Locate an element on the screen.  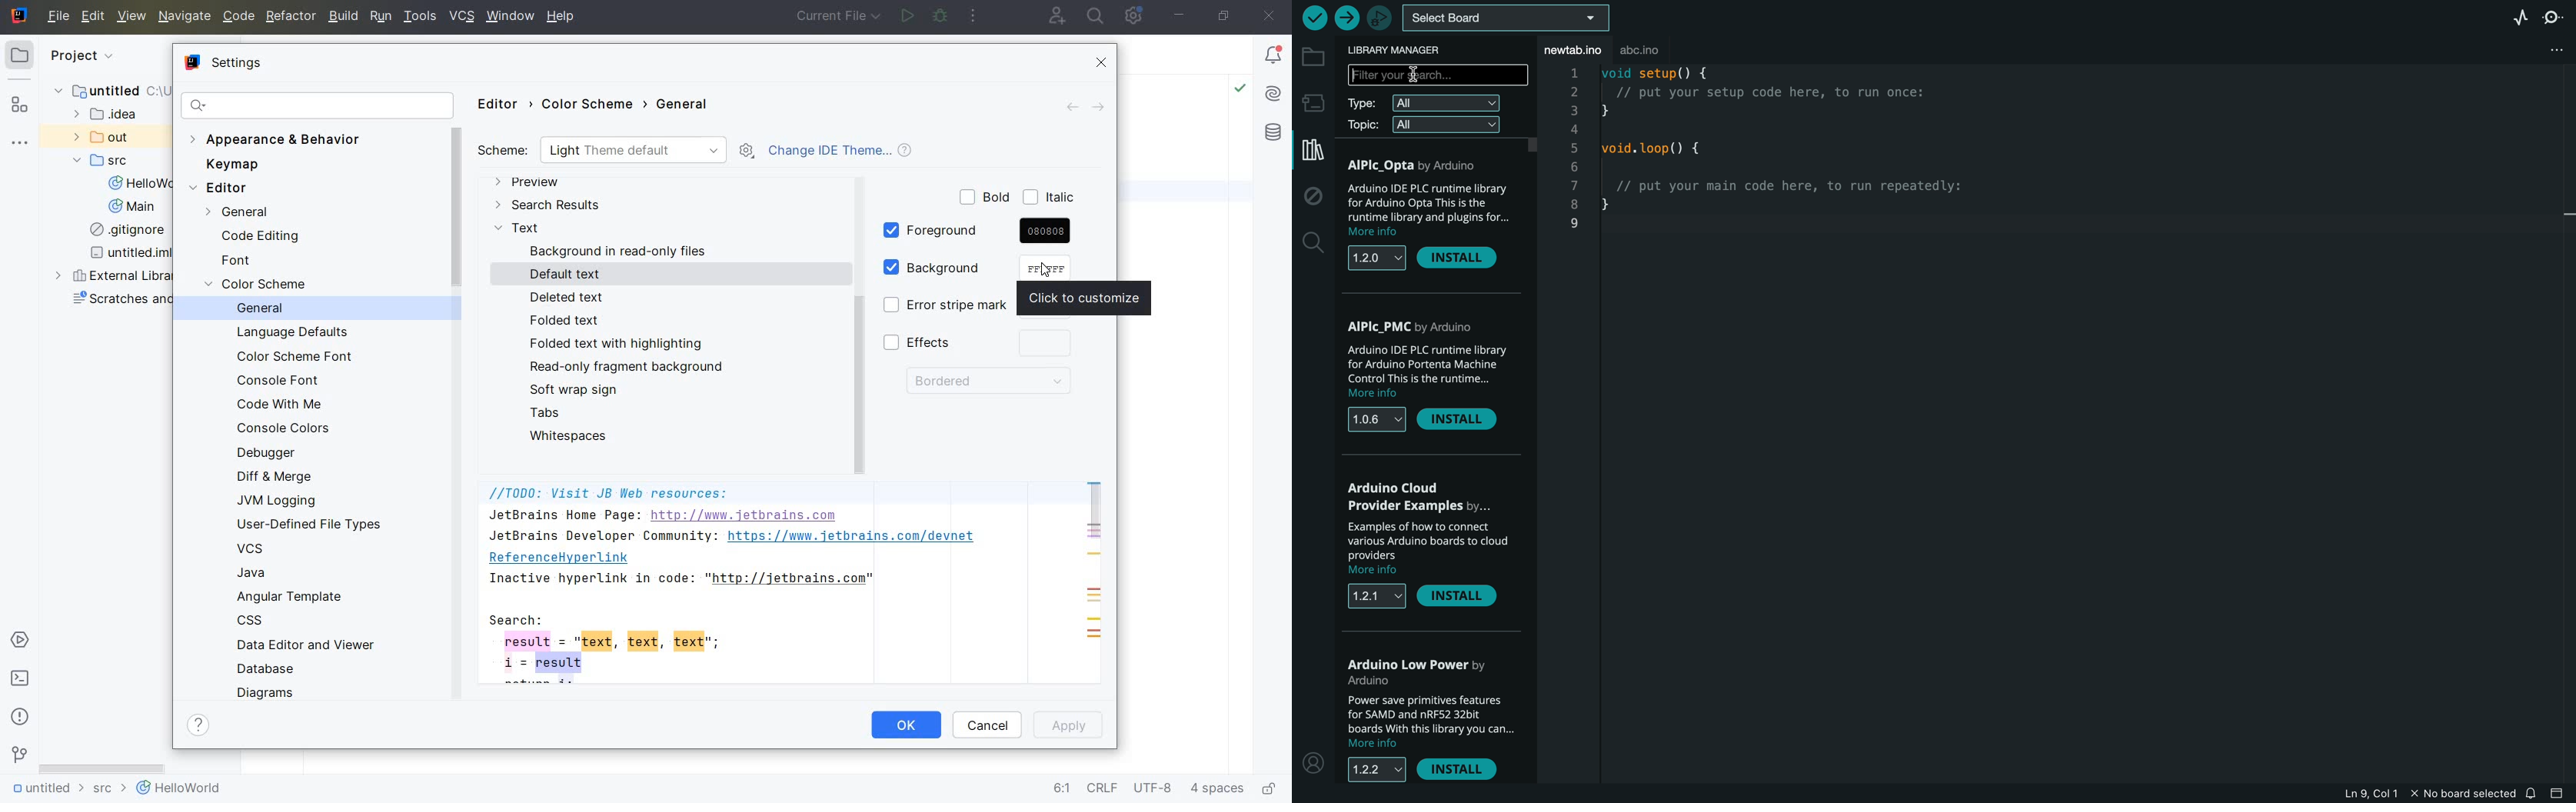
structure is located at coordinates (22, 105).